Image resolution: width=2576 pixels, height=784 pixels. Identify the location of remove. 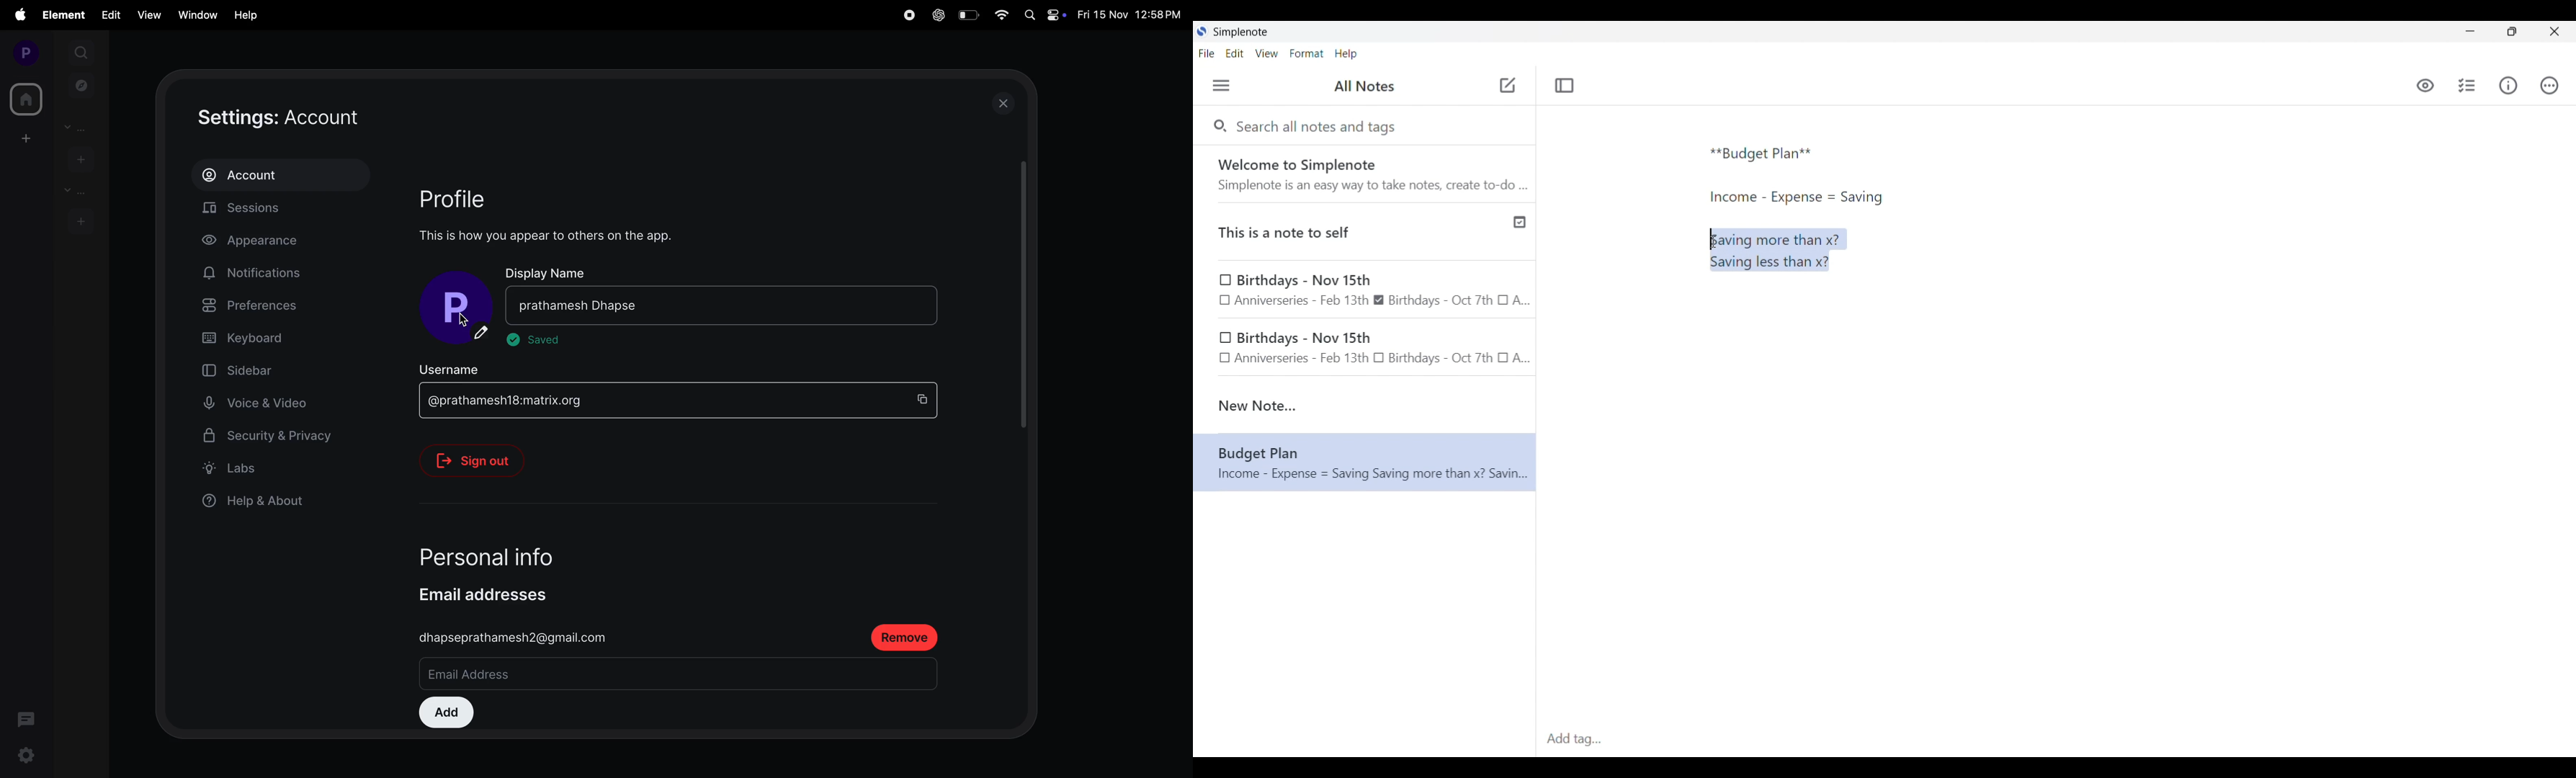
(907, 634).